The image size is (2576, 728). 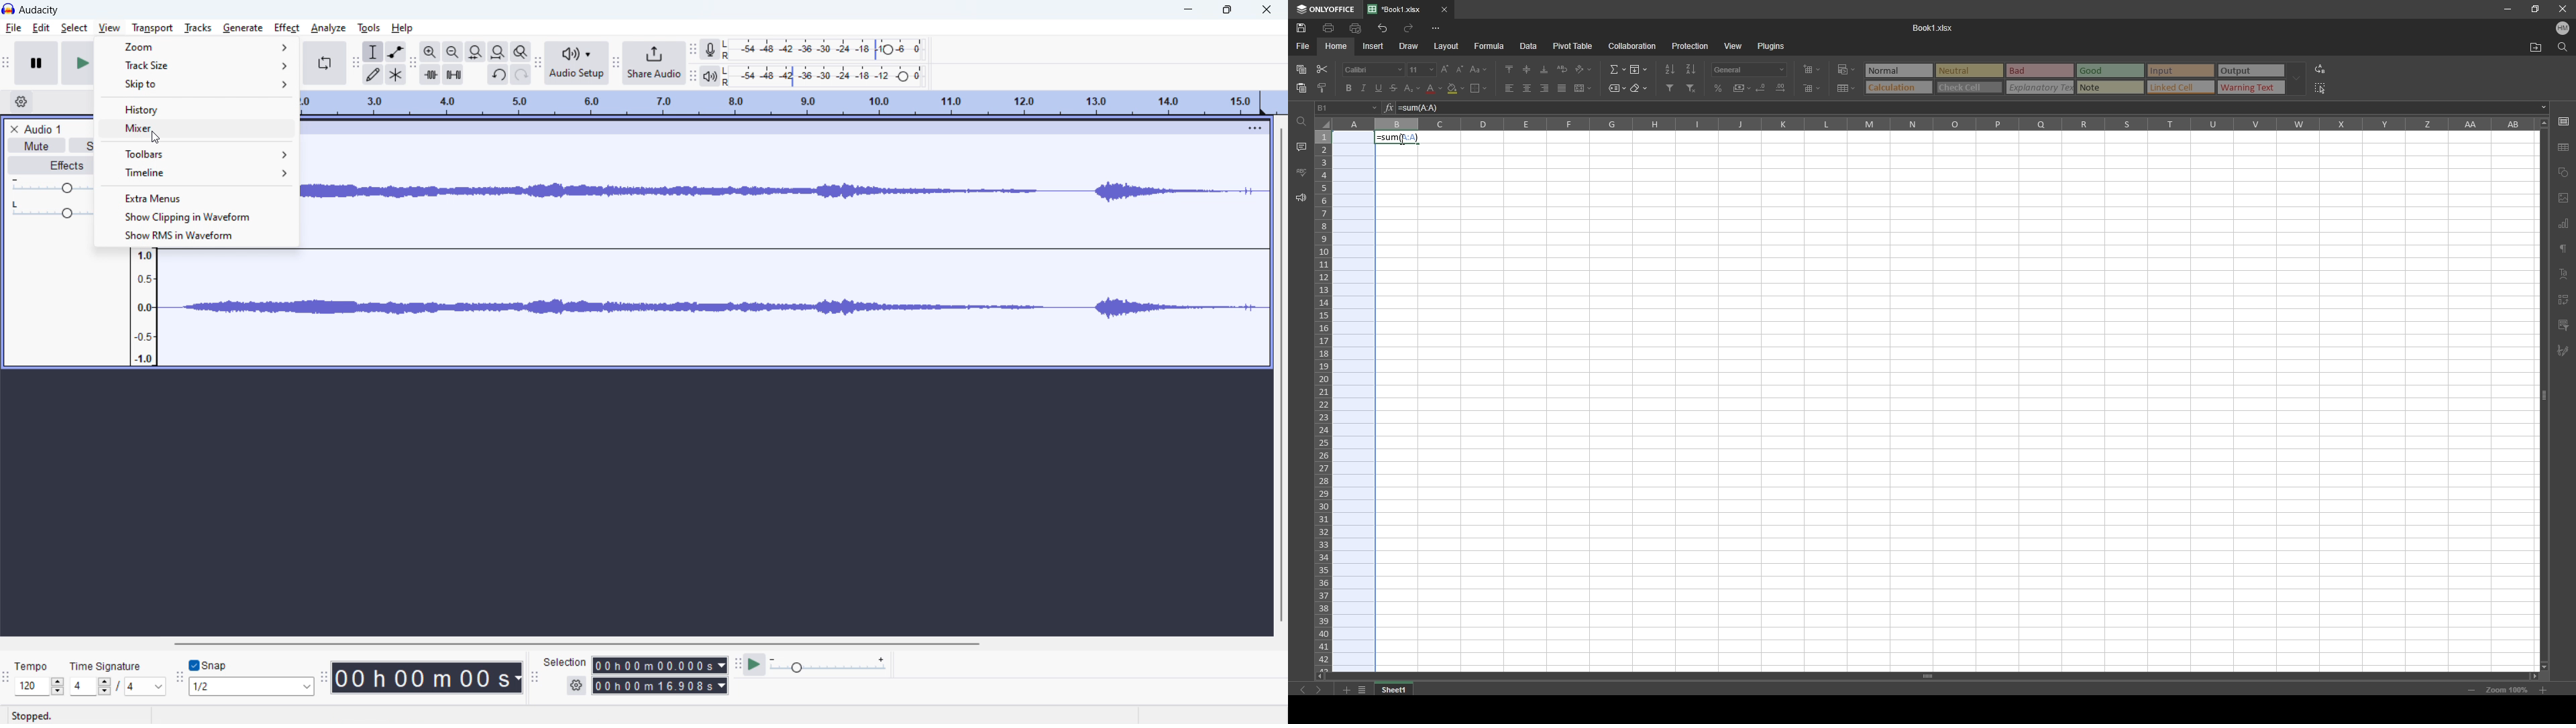 What do you see at coordinates (453, 52) in the screenshot?
I see `zoom out` at bounding box center [453, 52].